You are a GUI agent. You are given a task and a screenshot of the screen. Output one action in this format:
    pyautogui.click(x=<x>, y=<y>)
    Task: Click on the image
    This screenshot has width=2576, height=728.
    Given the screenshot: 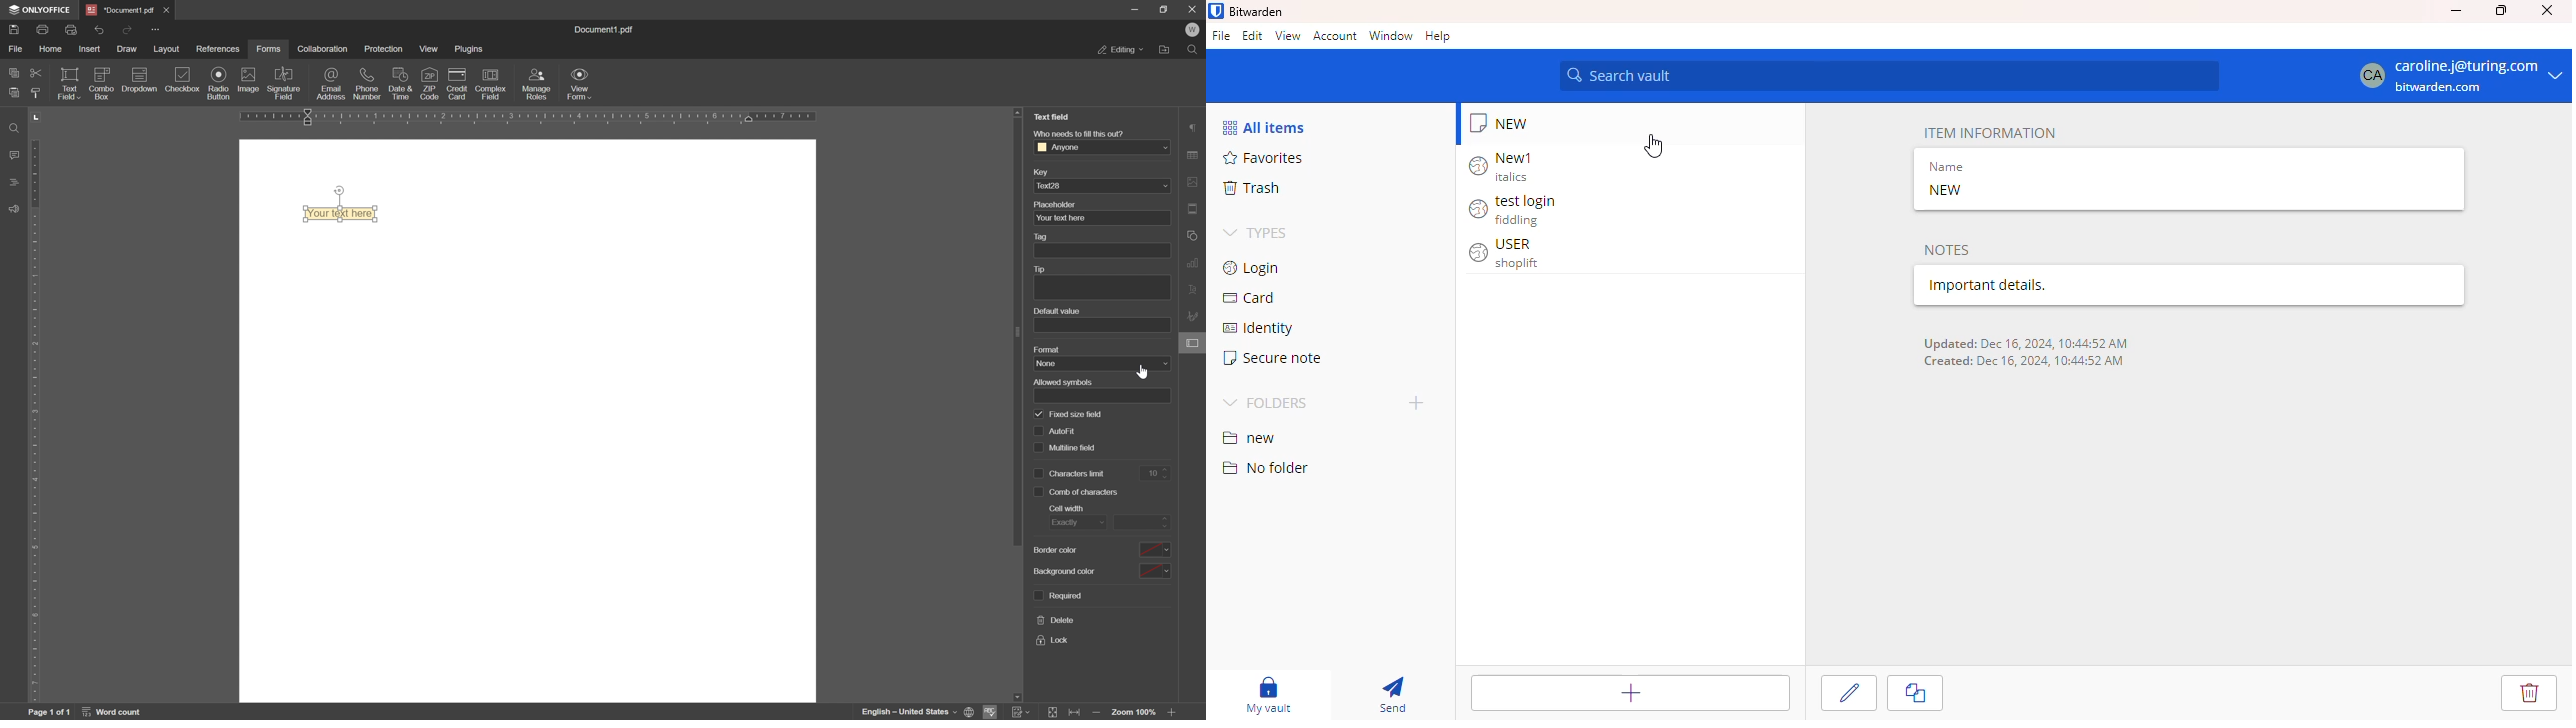 What is the action you would take?
    pyautogui.click(x=250, y=82)
    